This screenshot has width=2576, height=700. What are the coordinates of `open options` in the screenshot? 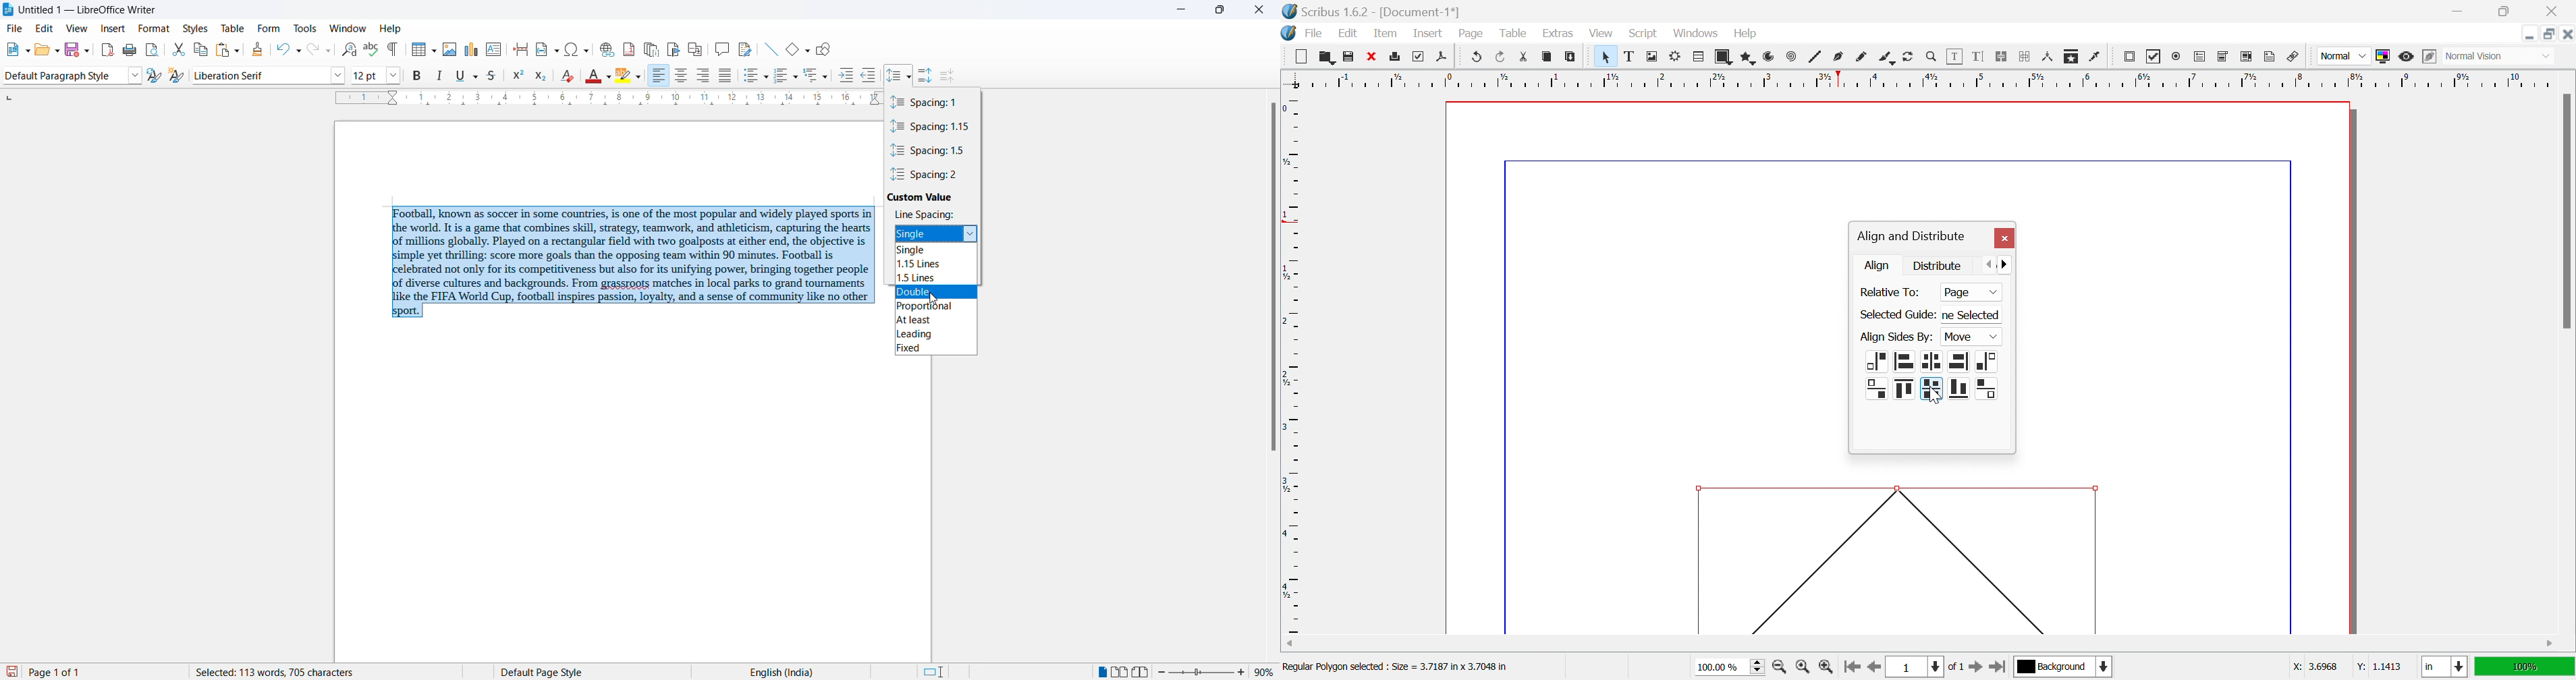 It's located at (53, 49).